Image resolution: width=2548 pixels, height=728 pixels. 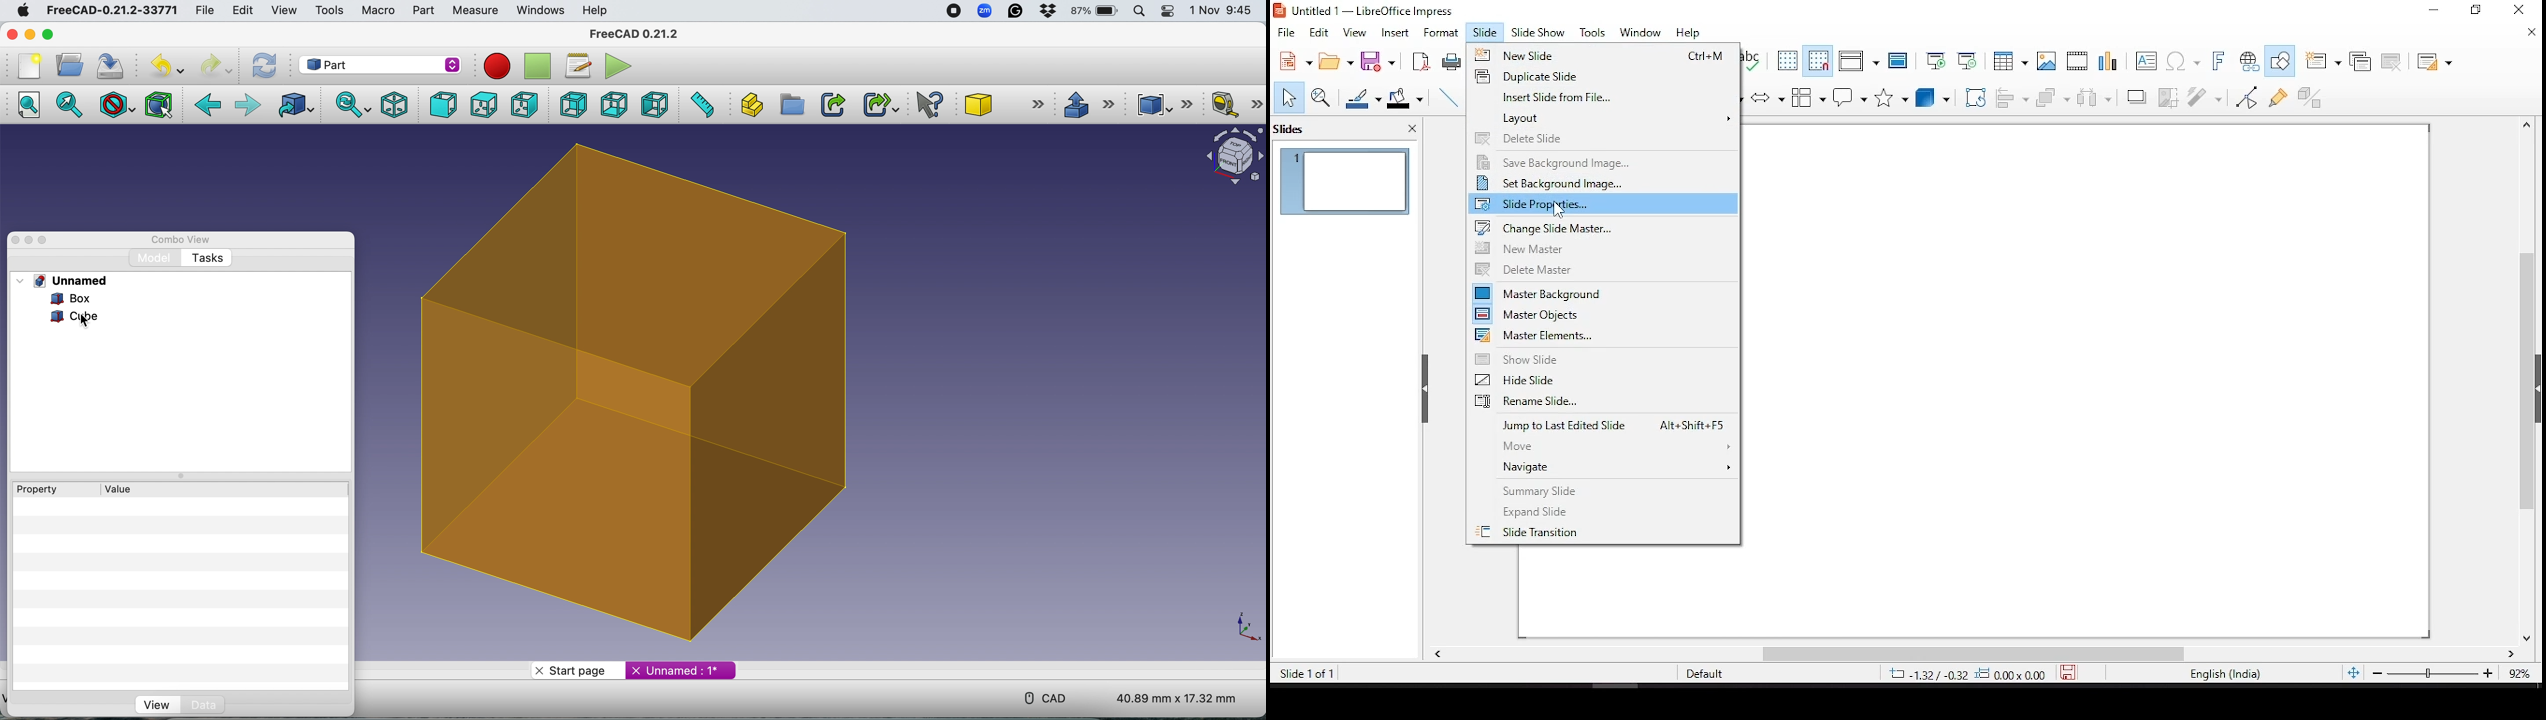 I want to click on Grammarly, so click(x=1017, y=11).